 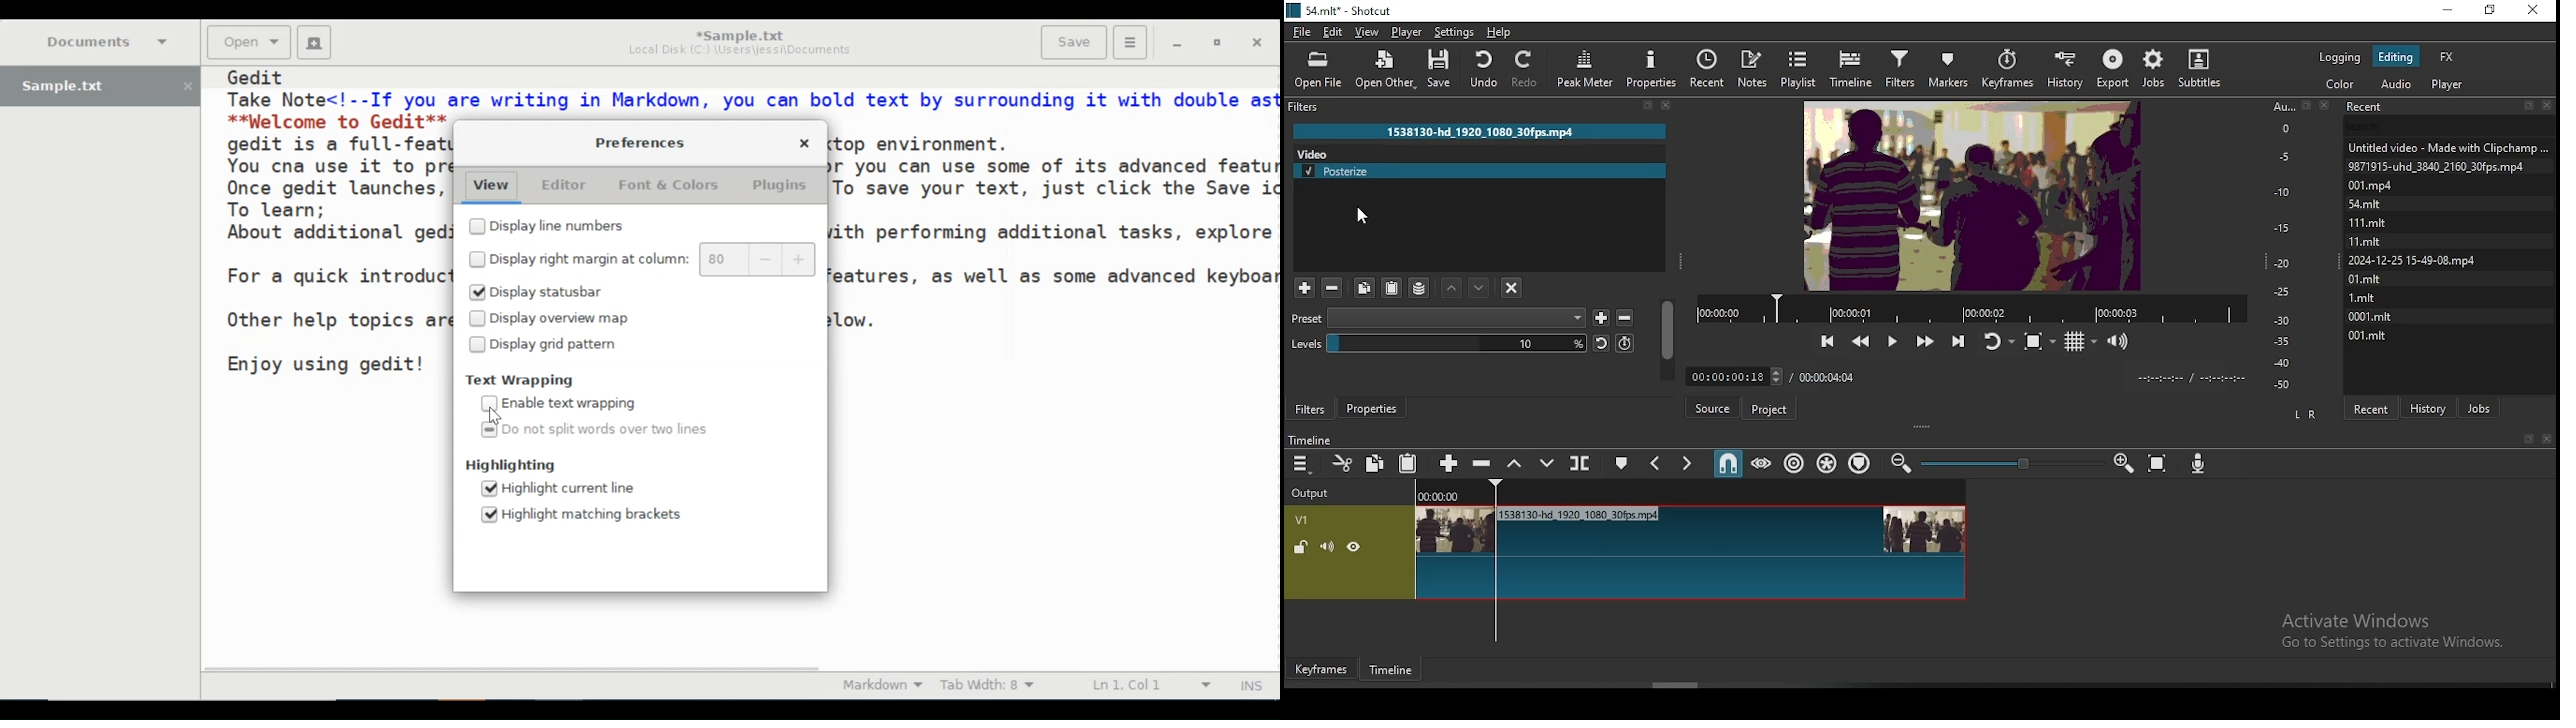 I want to click on (un)select Display margin at column , so click(x=579, y=259).